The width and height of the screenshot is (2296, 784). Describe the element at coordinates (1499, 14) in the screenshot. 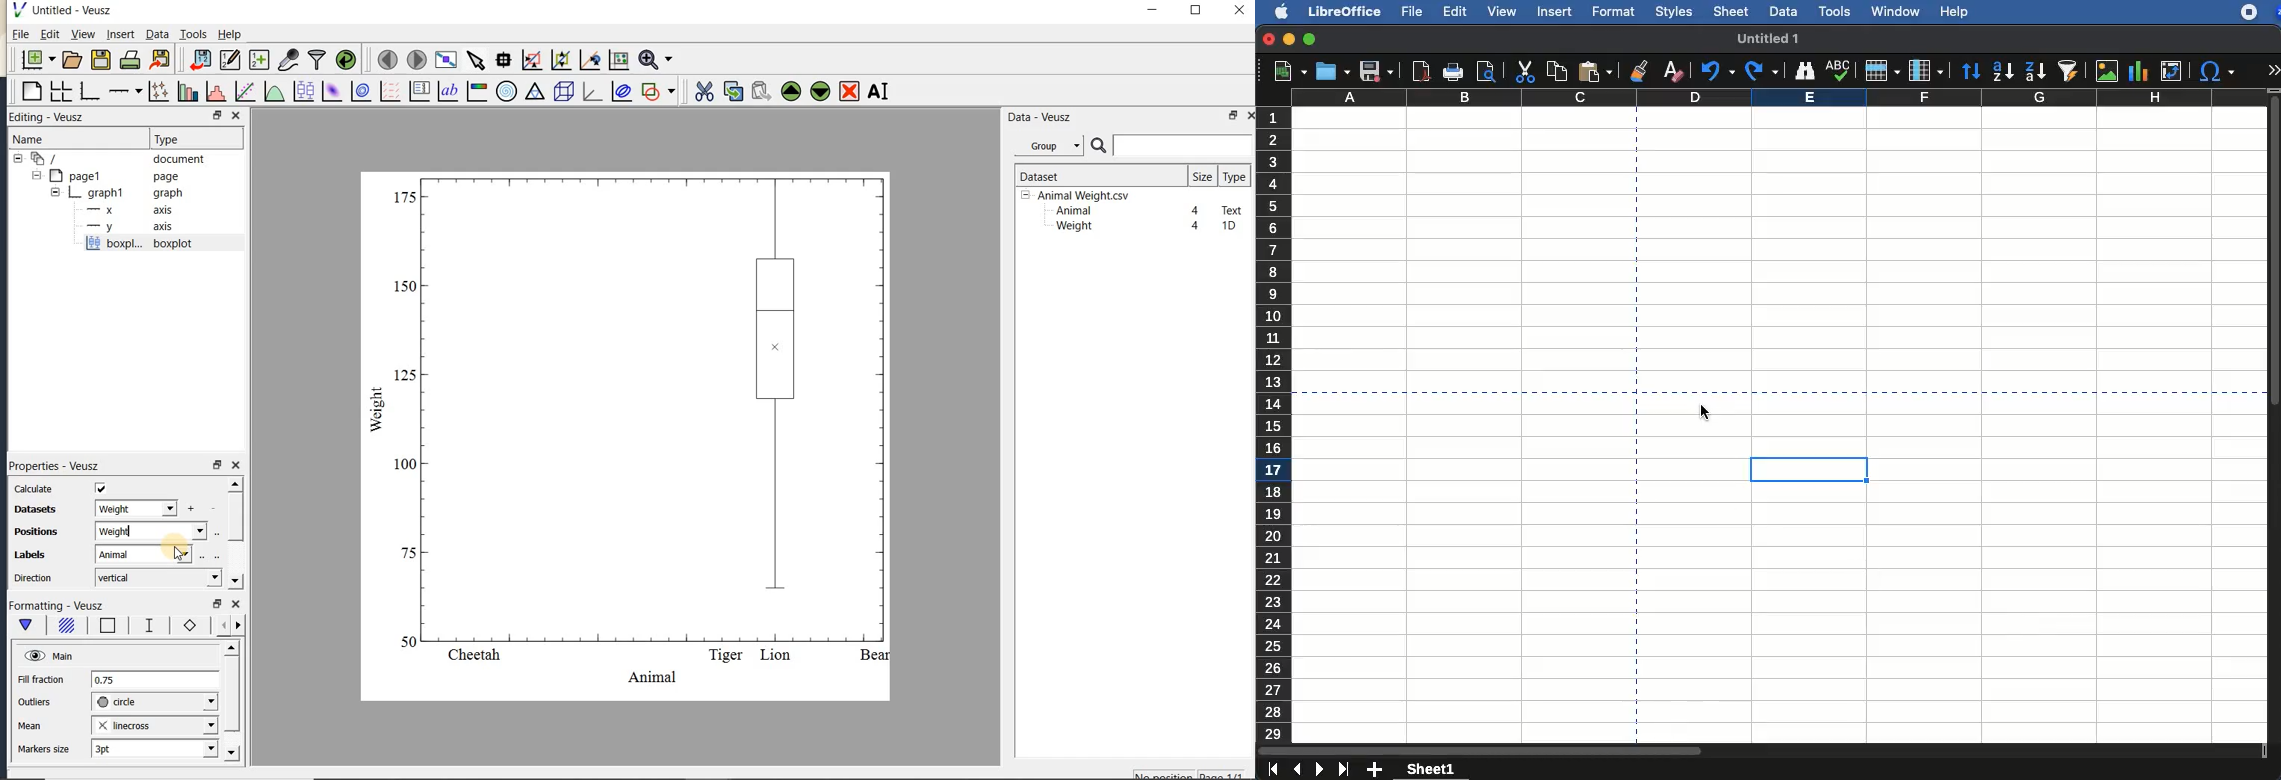

I see `view` at that location.